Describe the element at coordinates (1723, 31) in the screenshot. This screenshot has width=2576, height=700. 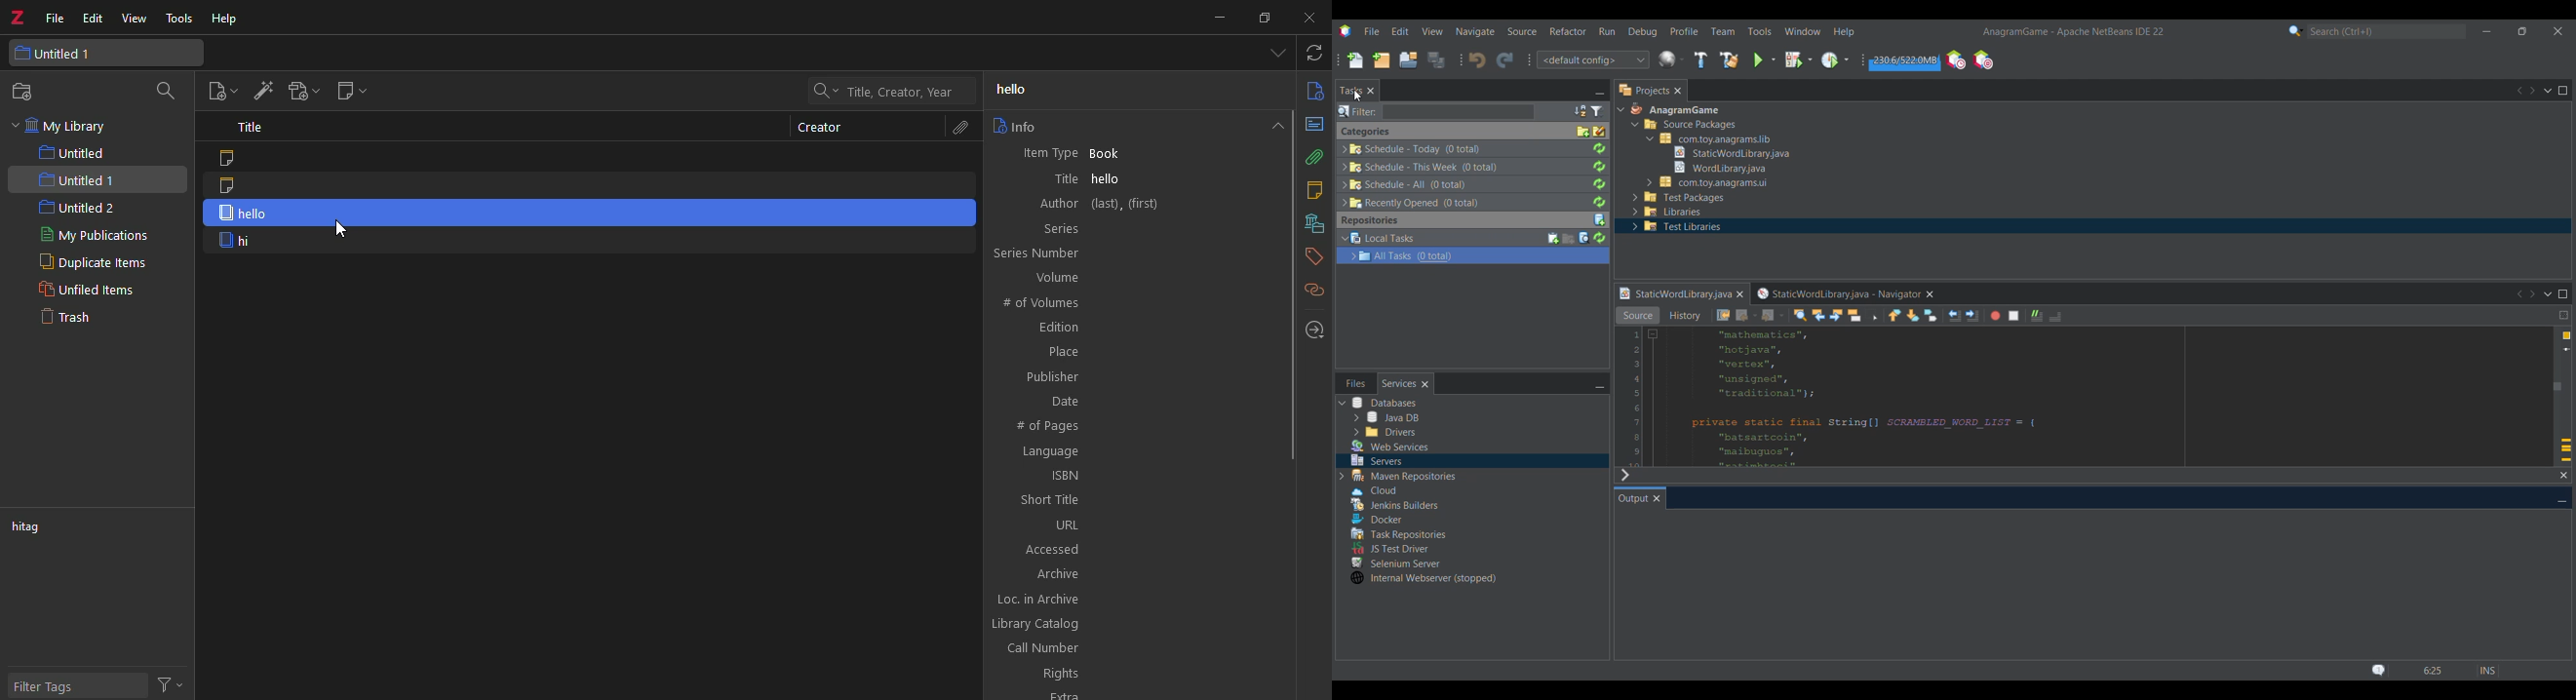
I see `Team menu` at that location.